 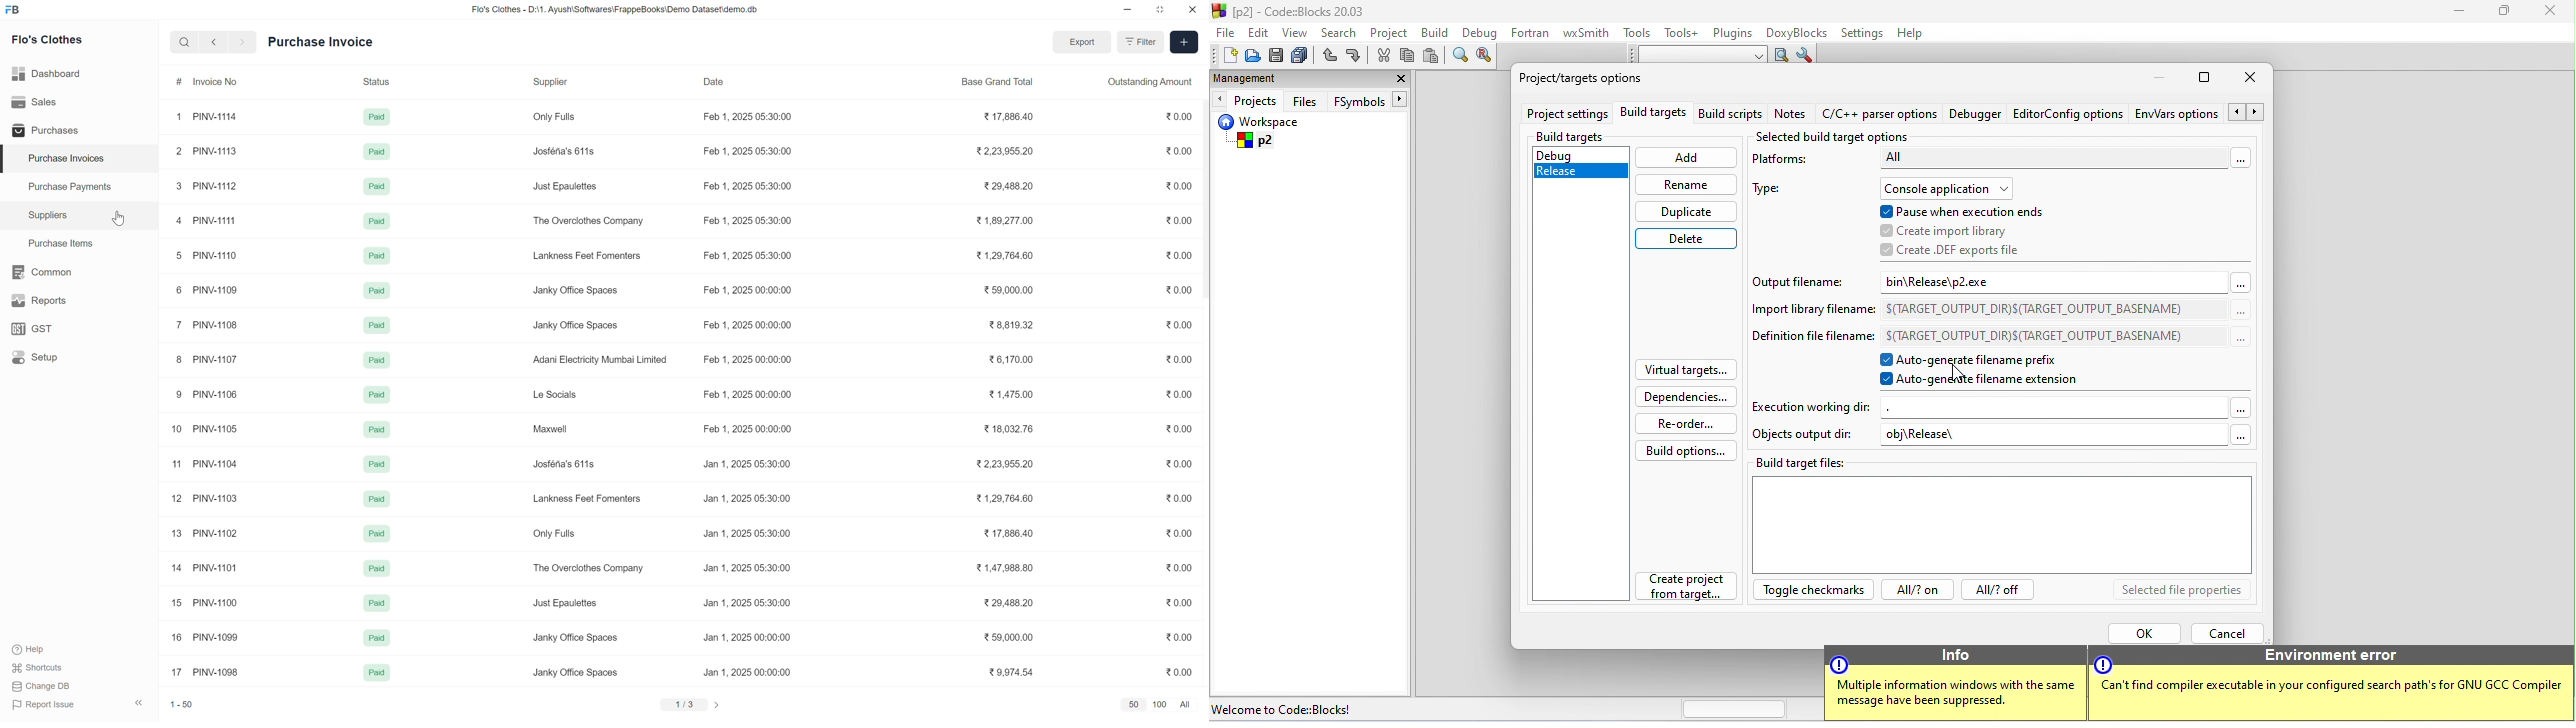 I want to click on 5, so click(x=176, y=257).